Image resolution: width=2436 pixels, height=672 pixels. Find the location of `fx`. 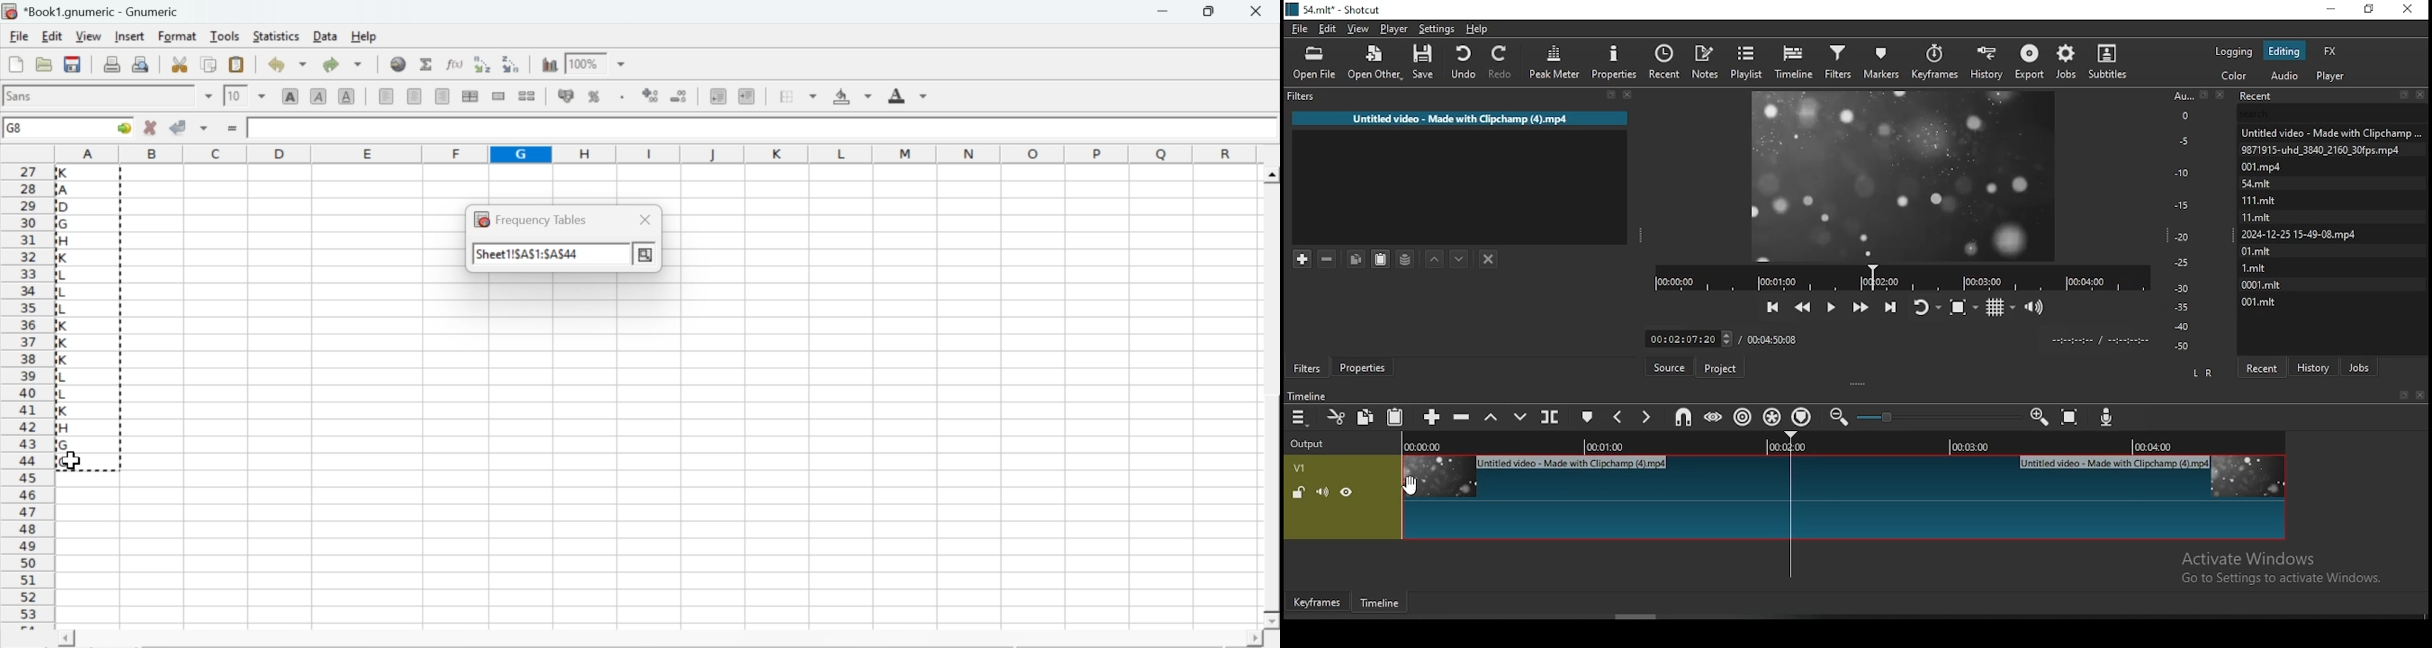

fx is located at coordinates (2331, 50).